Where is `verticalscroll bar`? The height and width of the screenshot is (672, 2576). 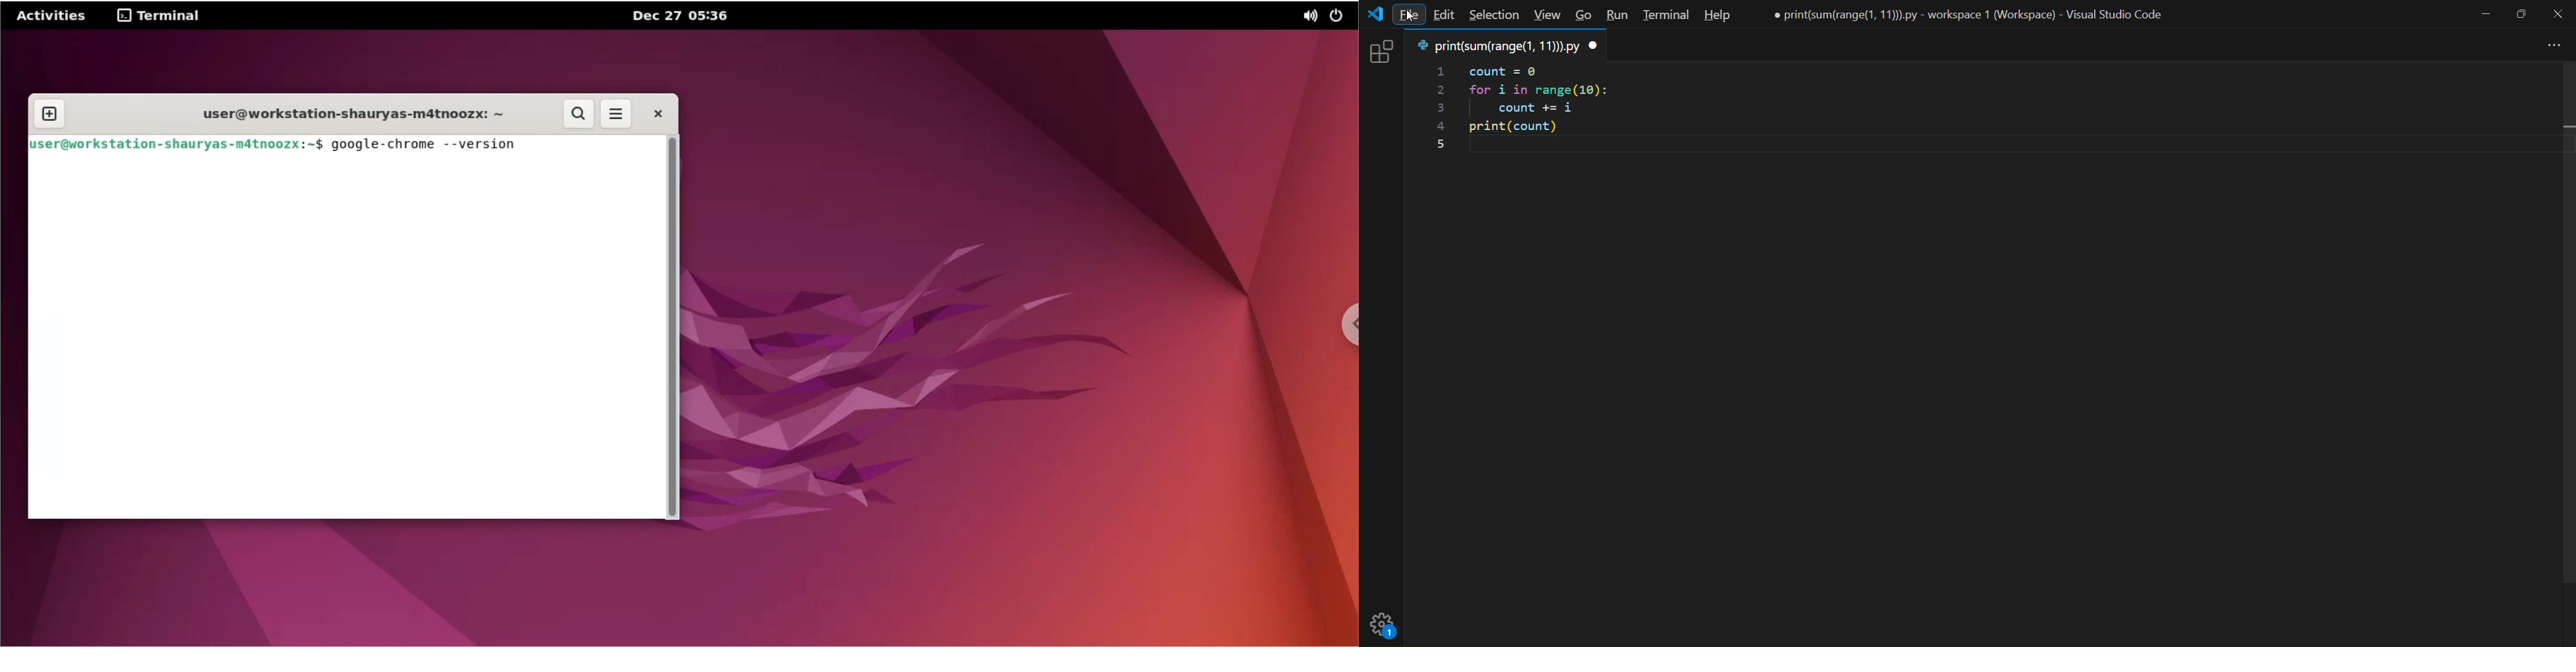 verticalscroll bar is located at coordinates (2564, 333).